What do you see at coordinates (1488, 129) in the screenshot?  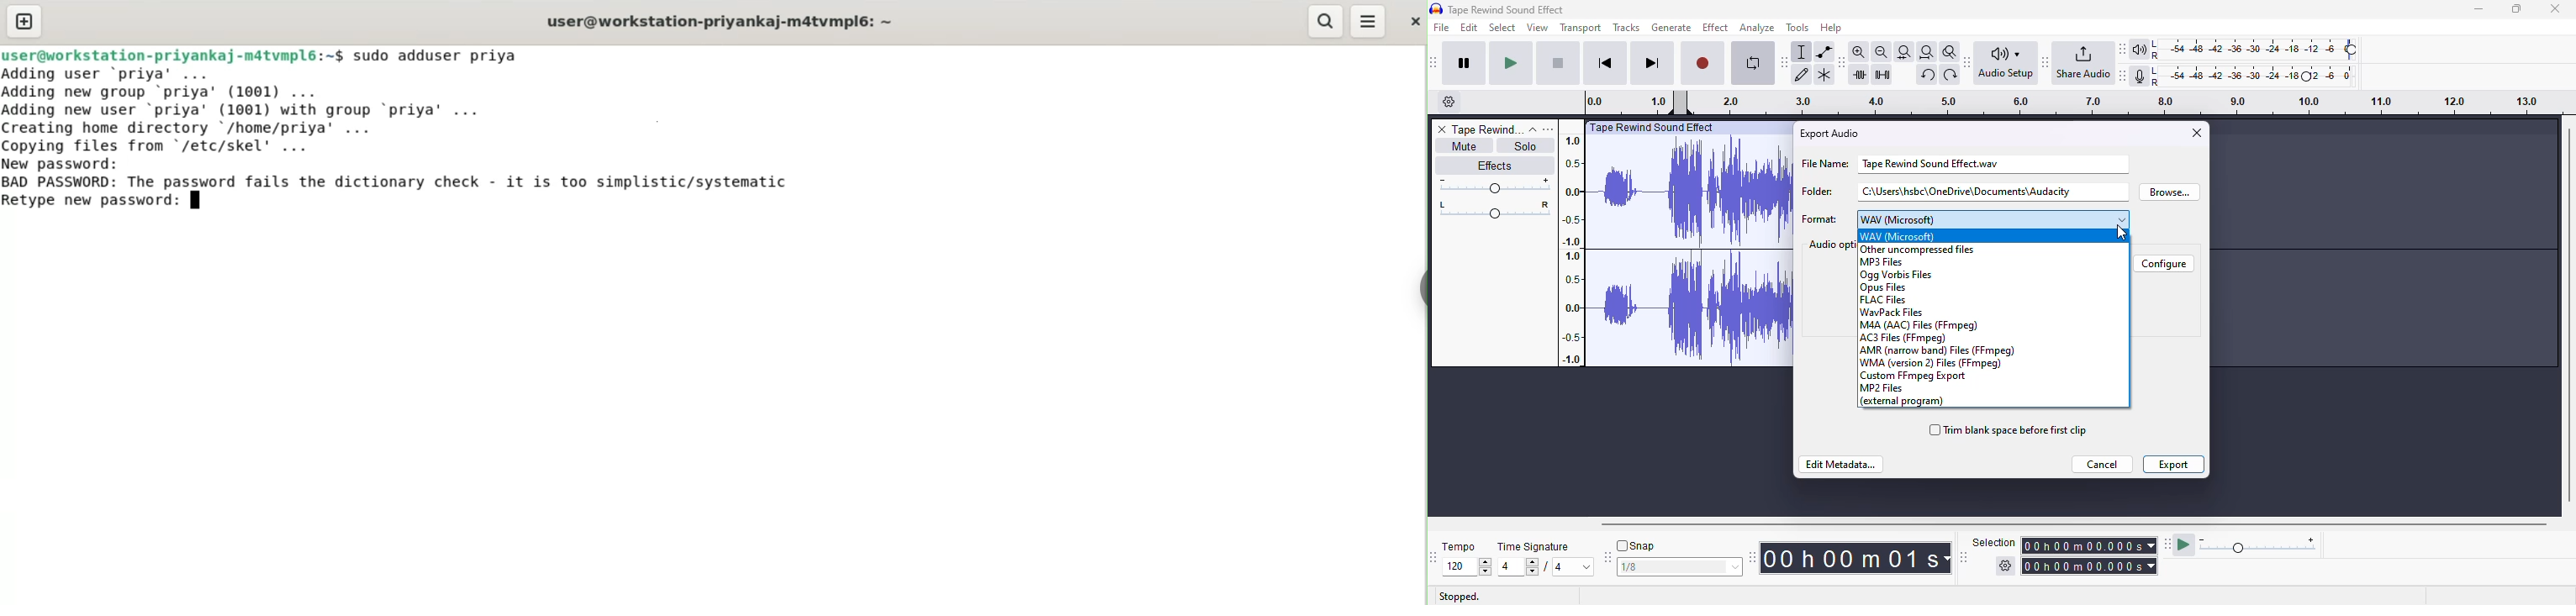 I see `track` at bounding box center [1488, 129].